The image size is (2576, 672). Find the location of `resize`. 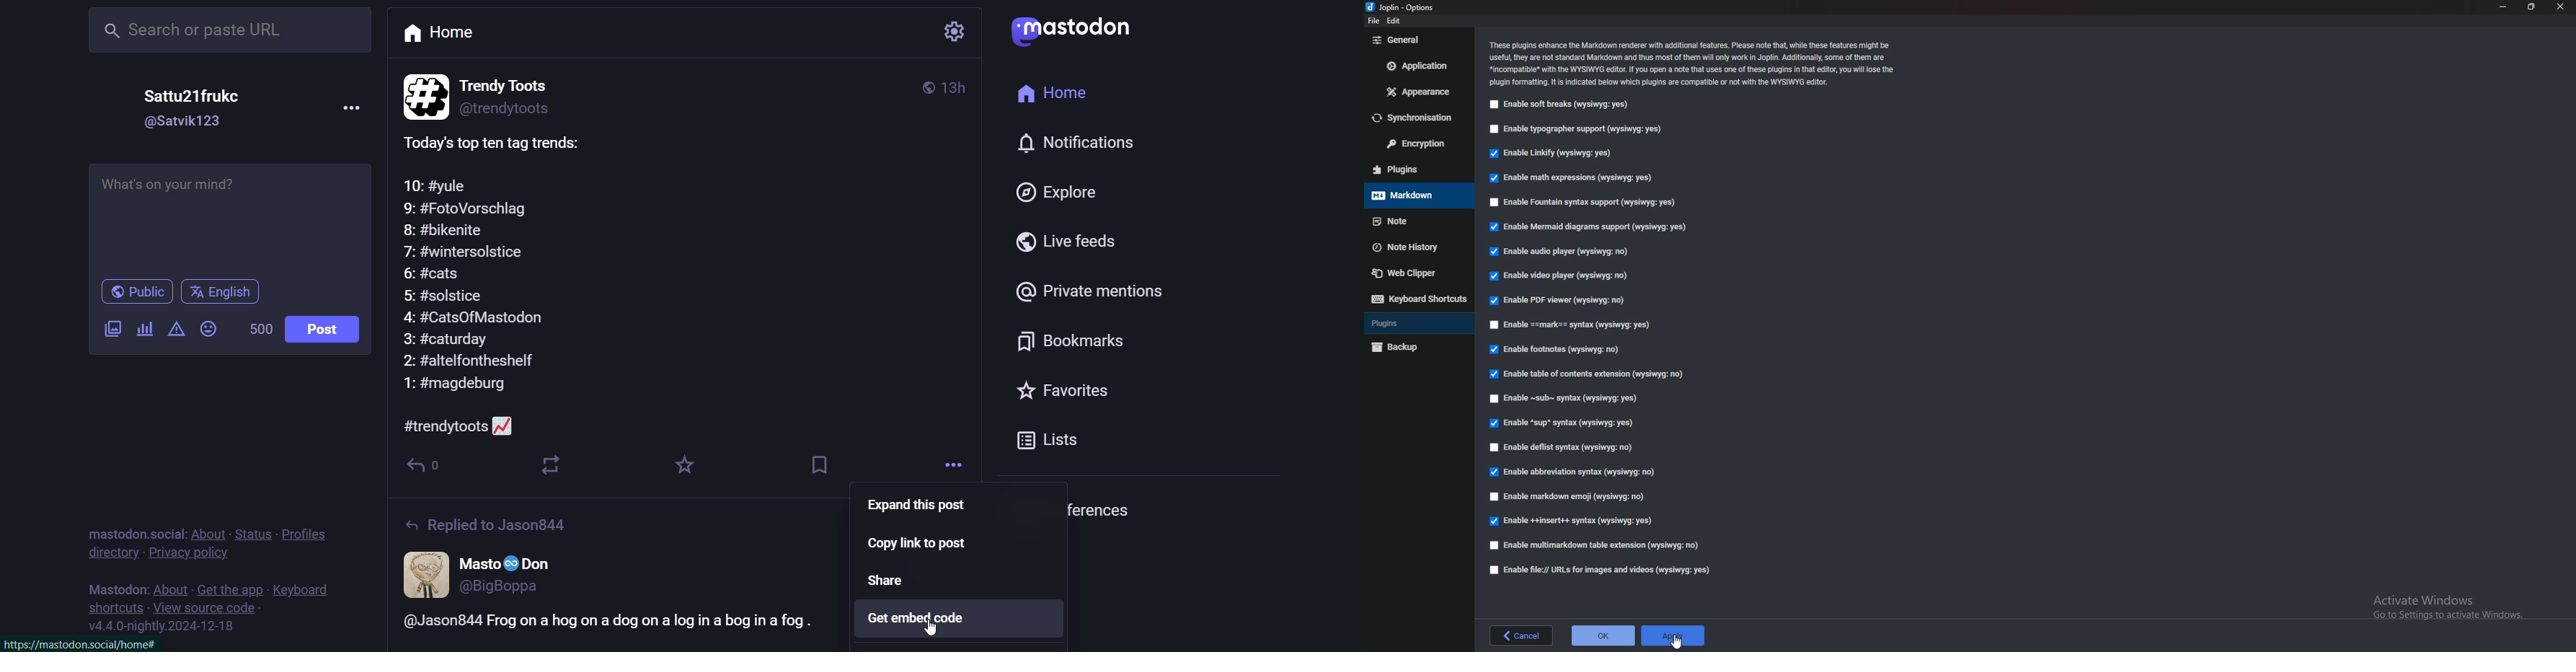

resize is located at coordinates (2531, 6).